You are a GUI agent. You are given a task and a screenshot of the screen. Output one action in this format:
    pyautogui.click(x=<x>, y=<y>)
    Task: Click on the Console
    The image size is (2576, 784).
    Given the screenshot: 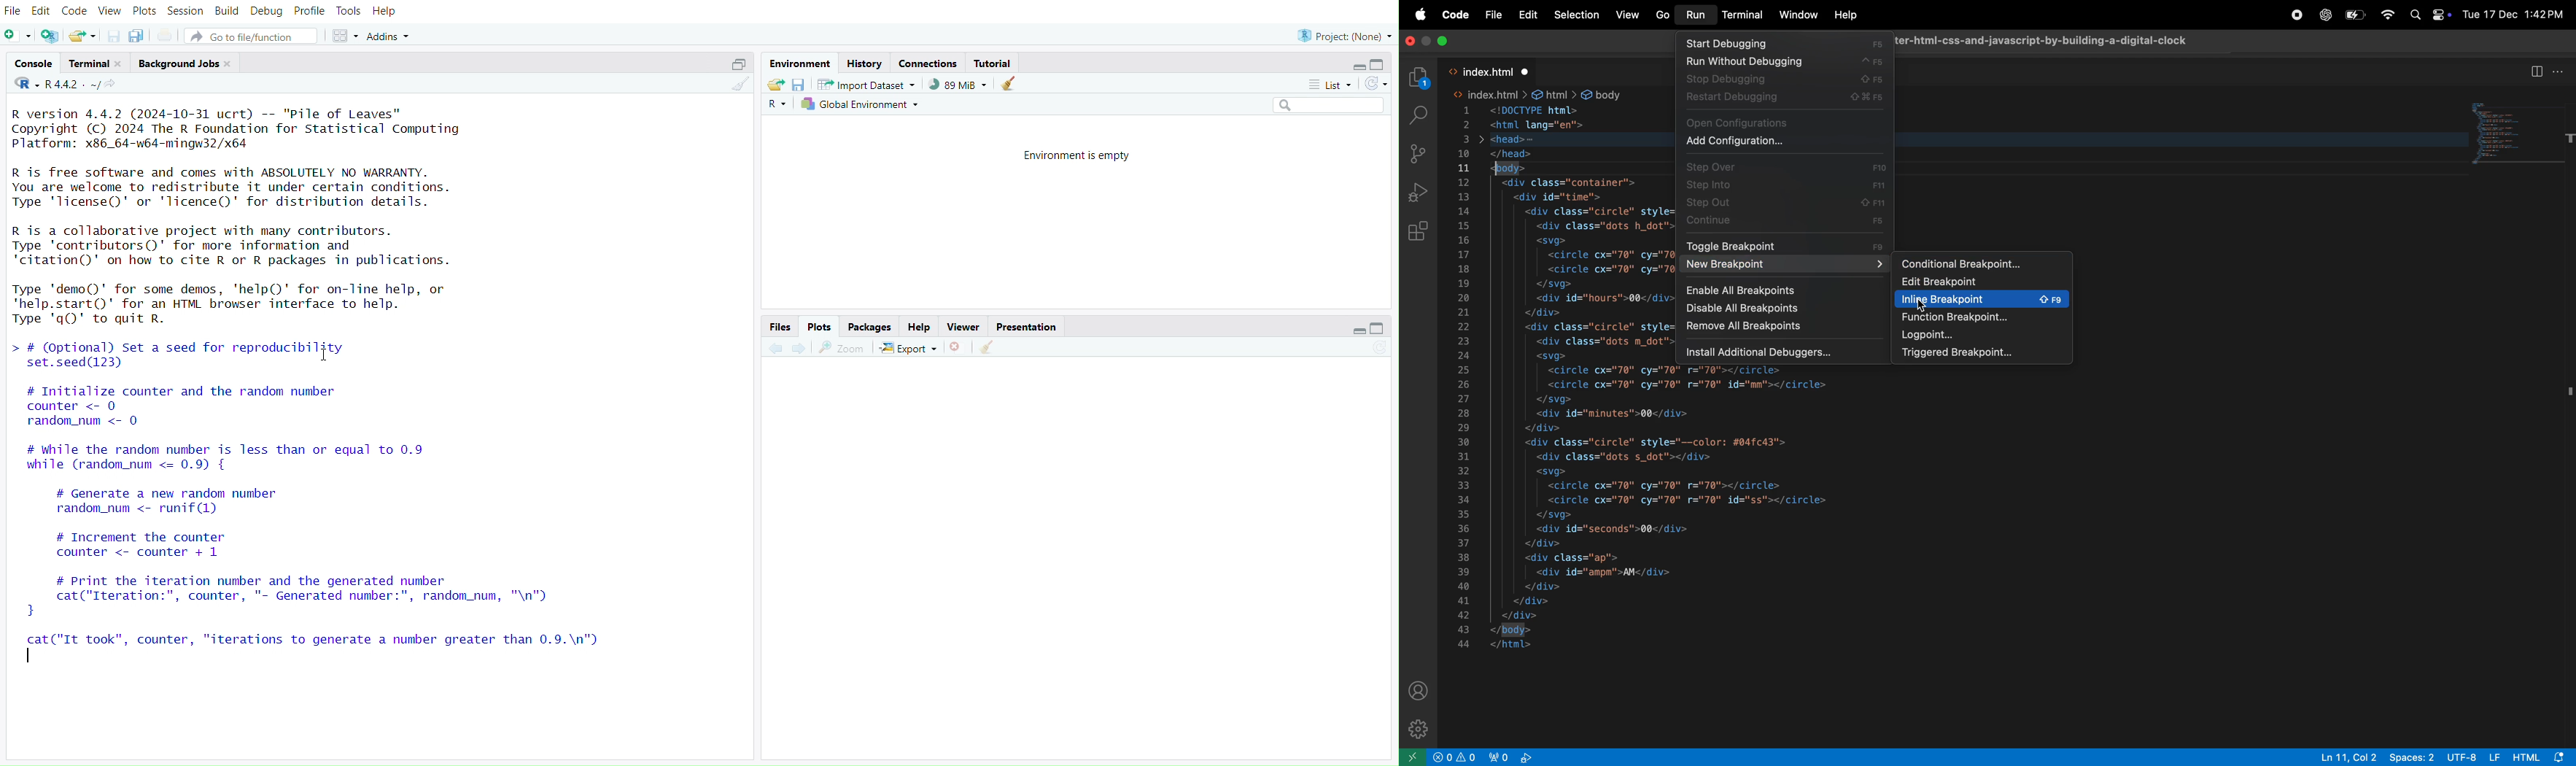 What is the action you would take?
    pyautogui.click(x=34, y=63)
    